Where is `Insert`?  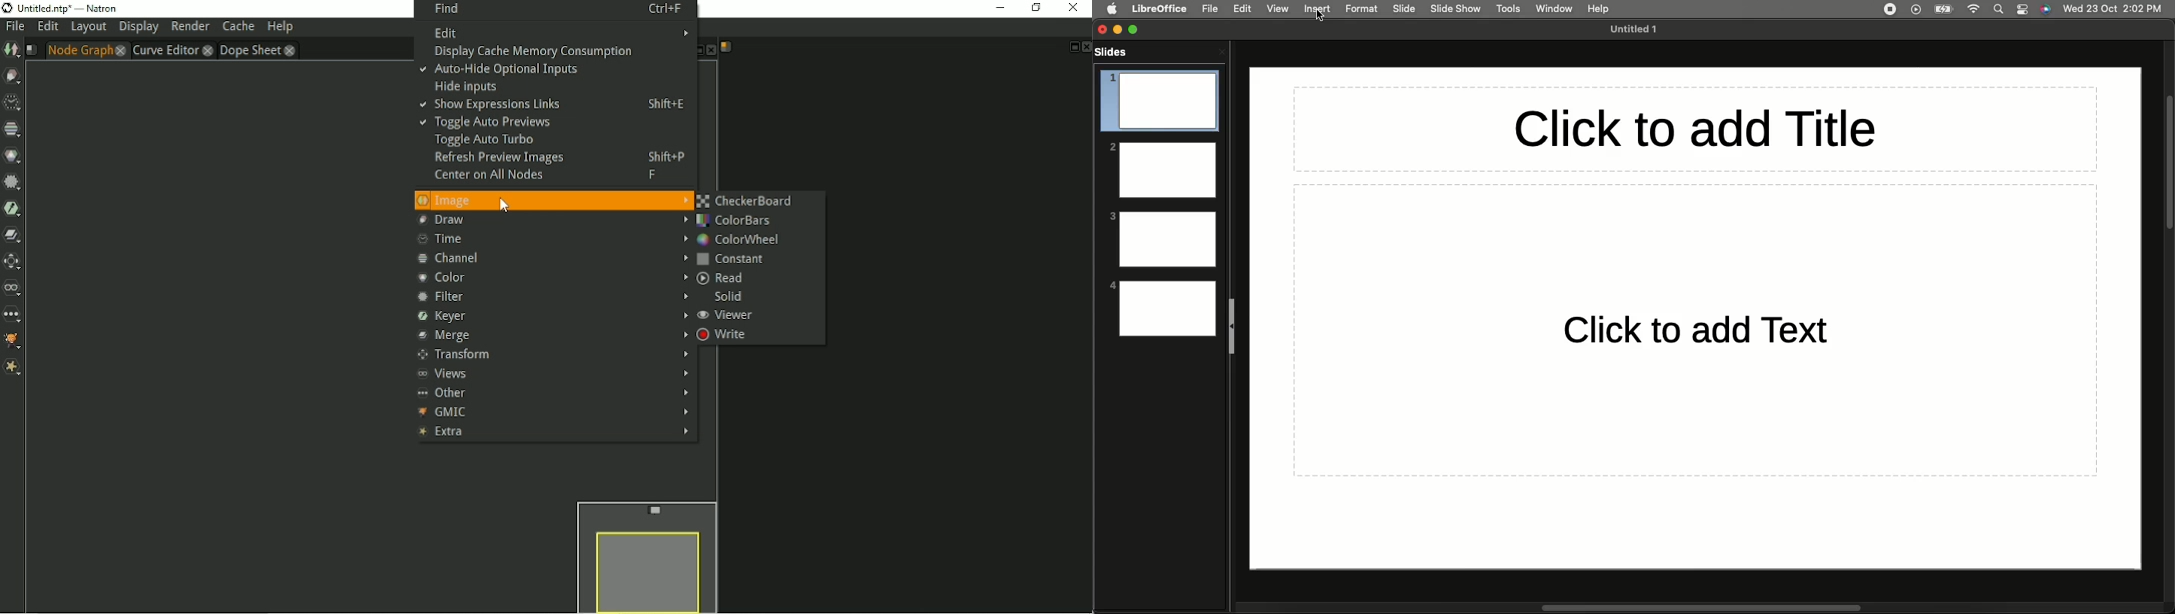
Insert is located at coordinates (1318, 9).